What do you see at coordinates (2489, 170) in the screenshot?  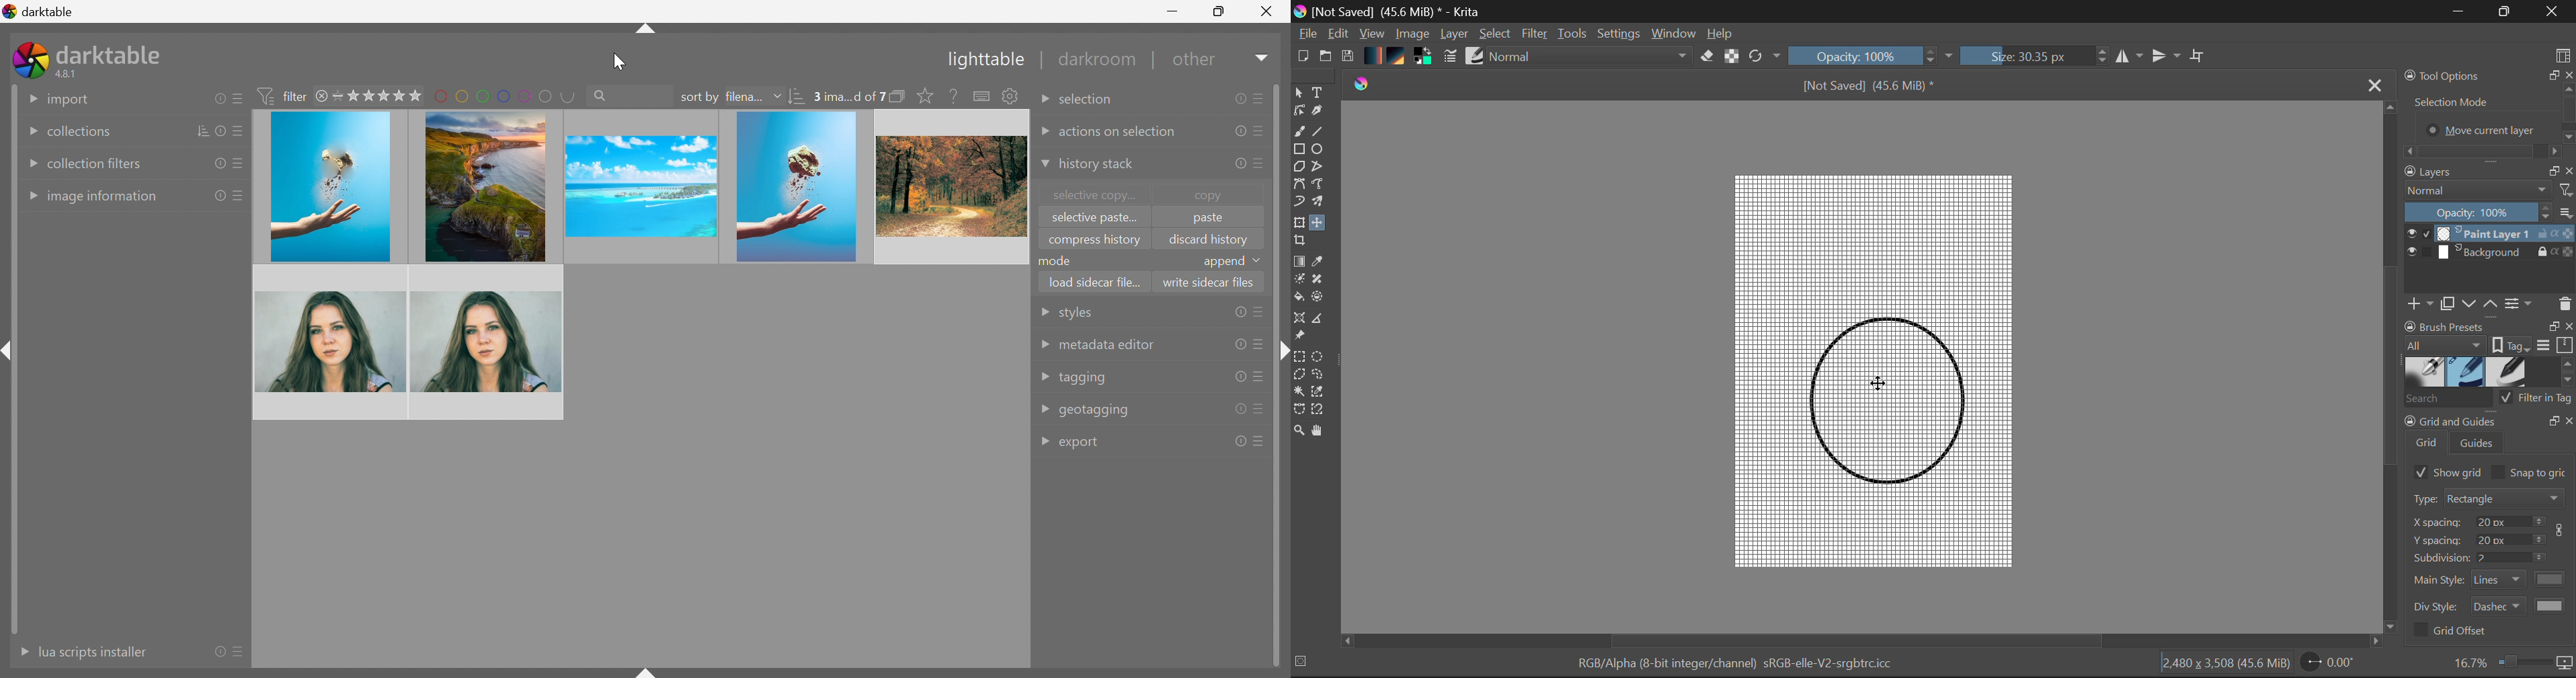 I see `Layers Docket Tab` at bounding box center [2489, 170].